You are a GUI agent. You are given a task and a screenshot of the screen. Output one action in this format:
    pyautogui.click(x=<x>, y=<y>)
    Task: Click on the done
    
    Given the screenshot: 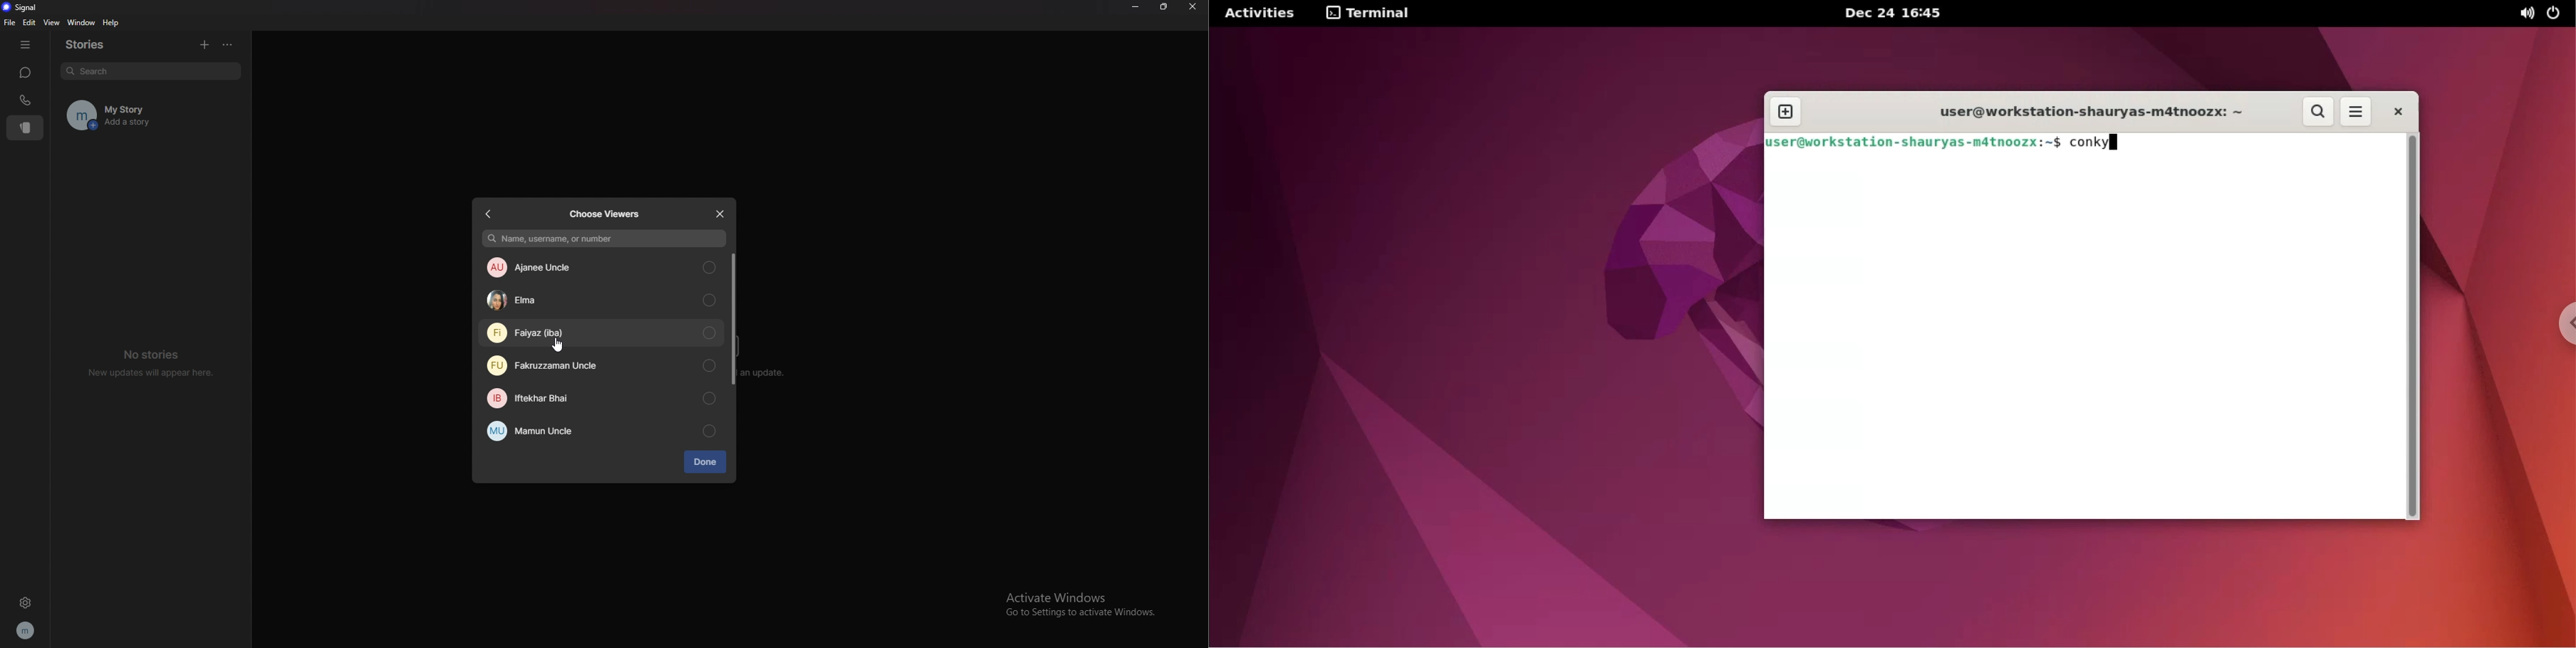 What is the action you would take?
    pyautogui.click(x=706, y=462)
    